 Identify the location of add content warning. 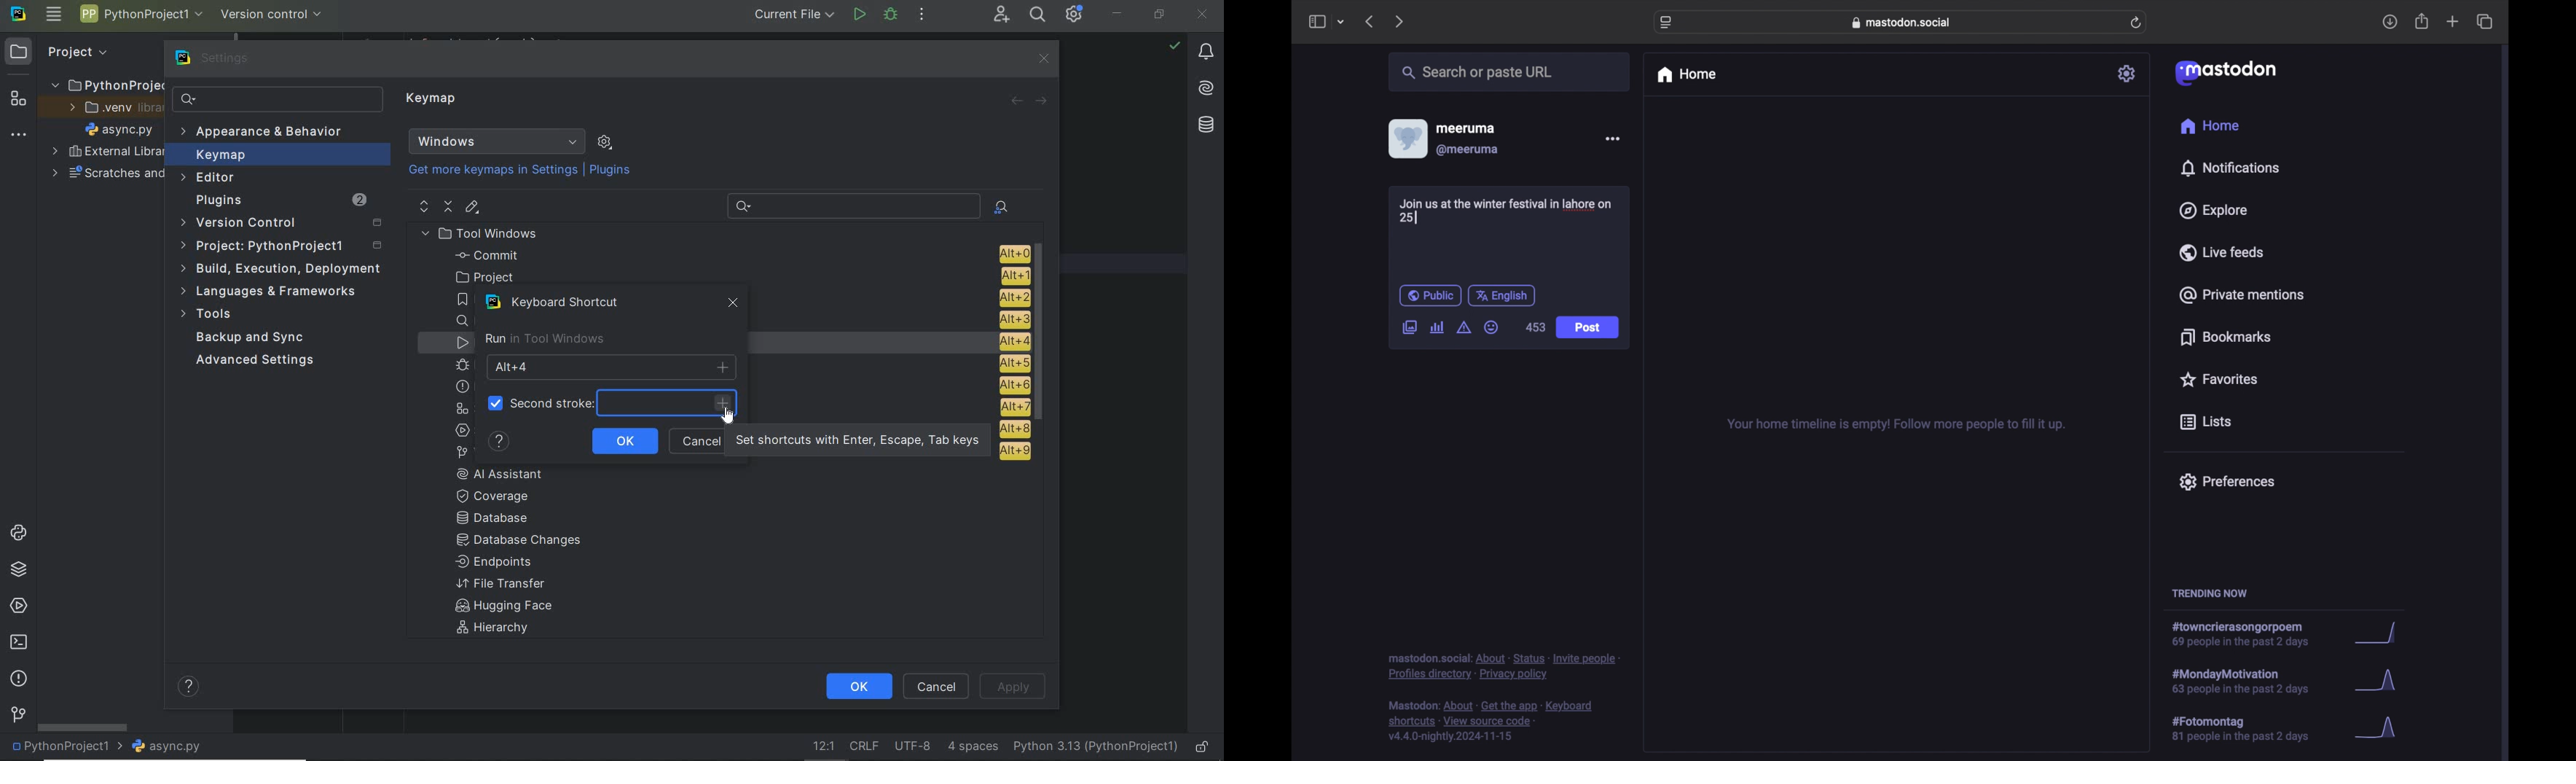
(1463, 328).